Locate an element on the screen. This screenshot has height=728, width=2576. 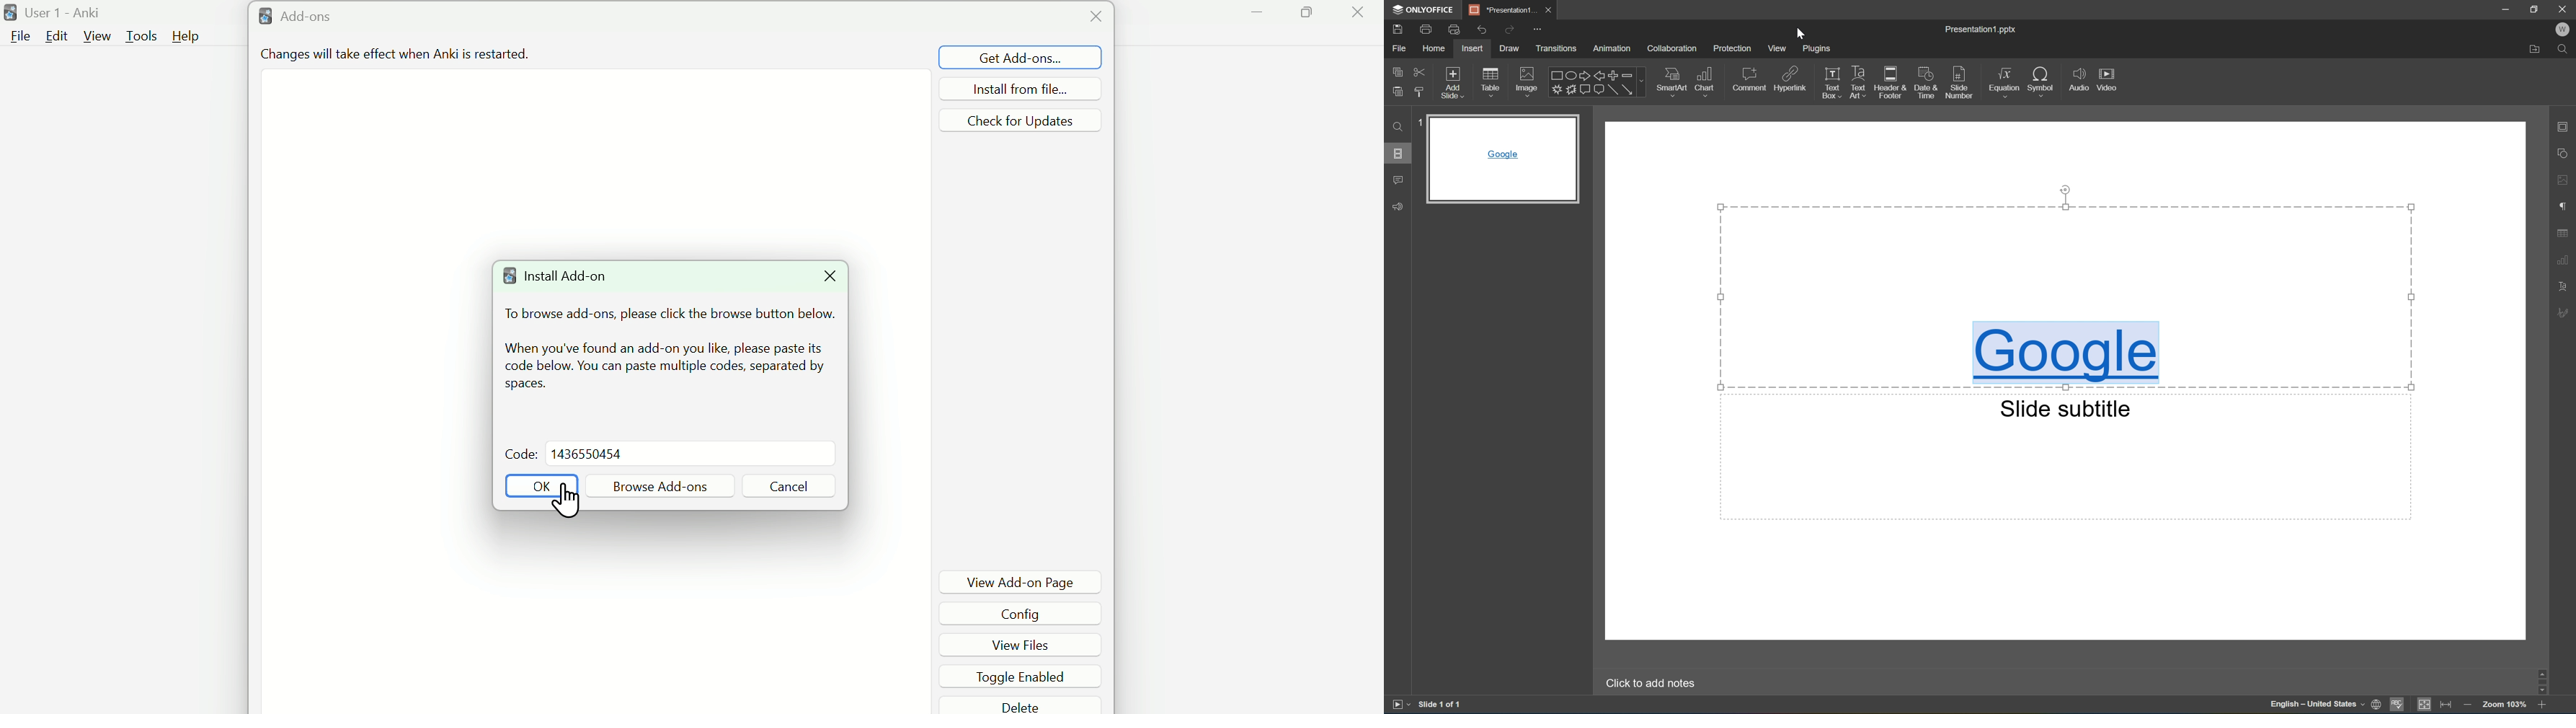
Comment is located at coordinates (1748, 80).